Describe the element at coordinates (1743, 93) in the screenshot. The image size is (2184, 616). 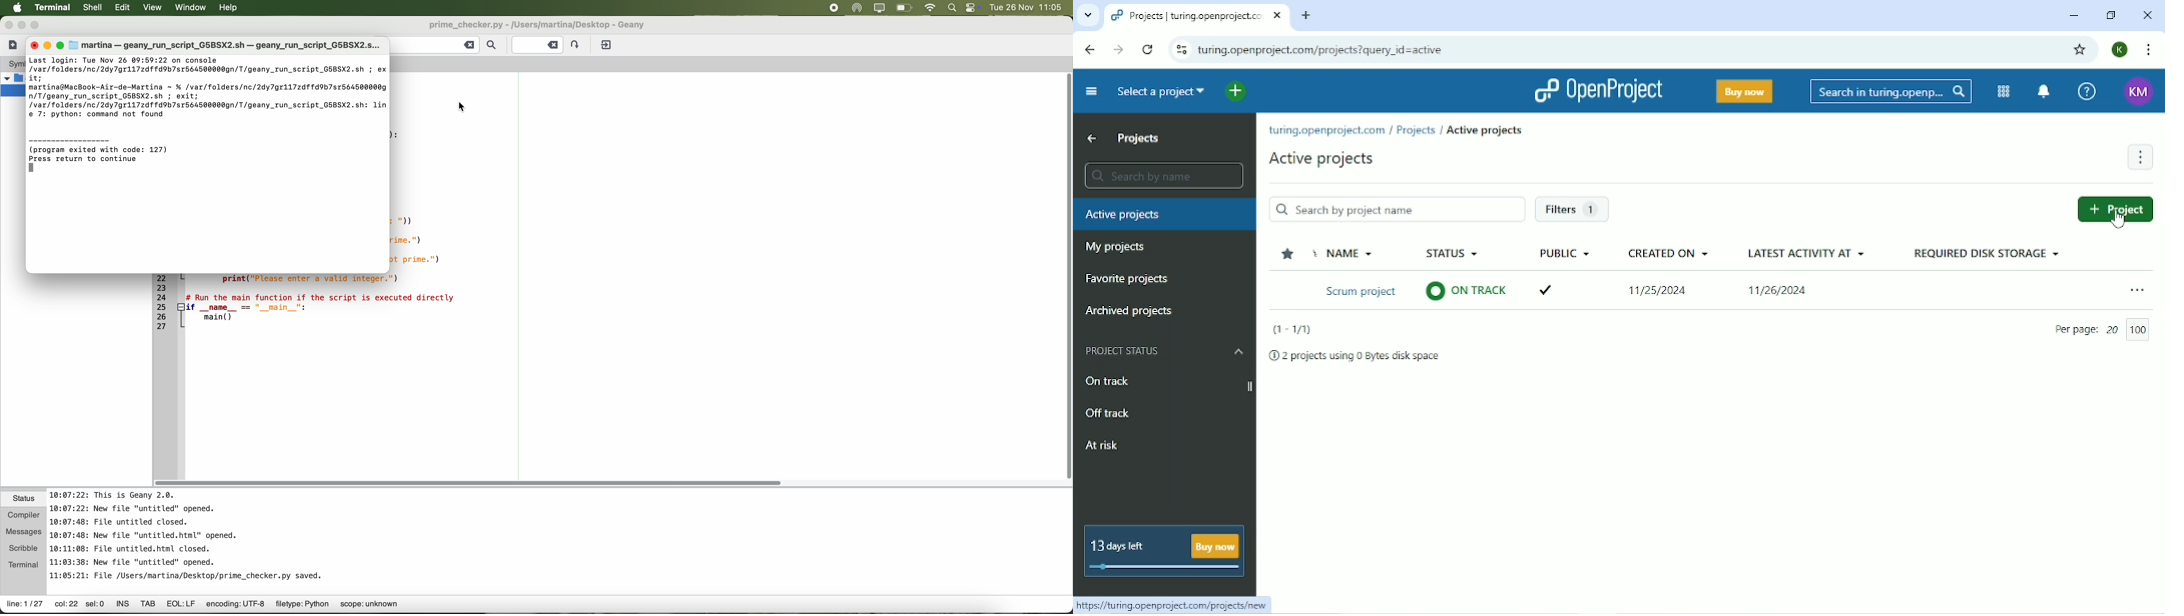
I see `Buy now` at that location.